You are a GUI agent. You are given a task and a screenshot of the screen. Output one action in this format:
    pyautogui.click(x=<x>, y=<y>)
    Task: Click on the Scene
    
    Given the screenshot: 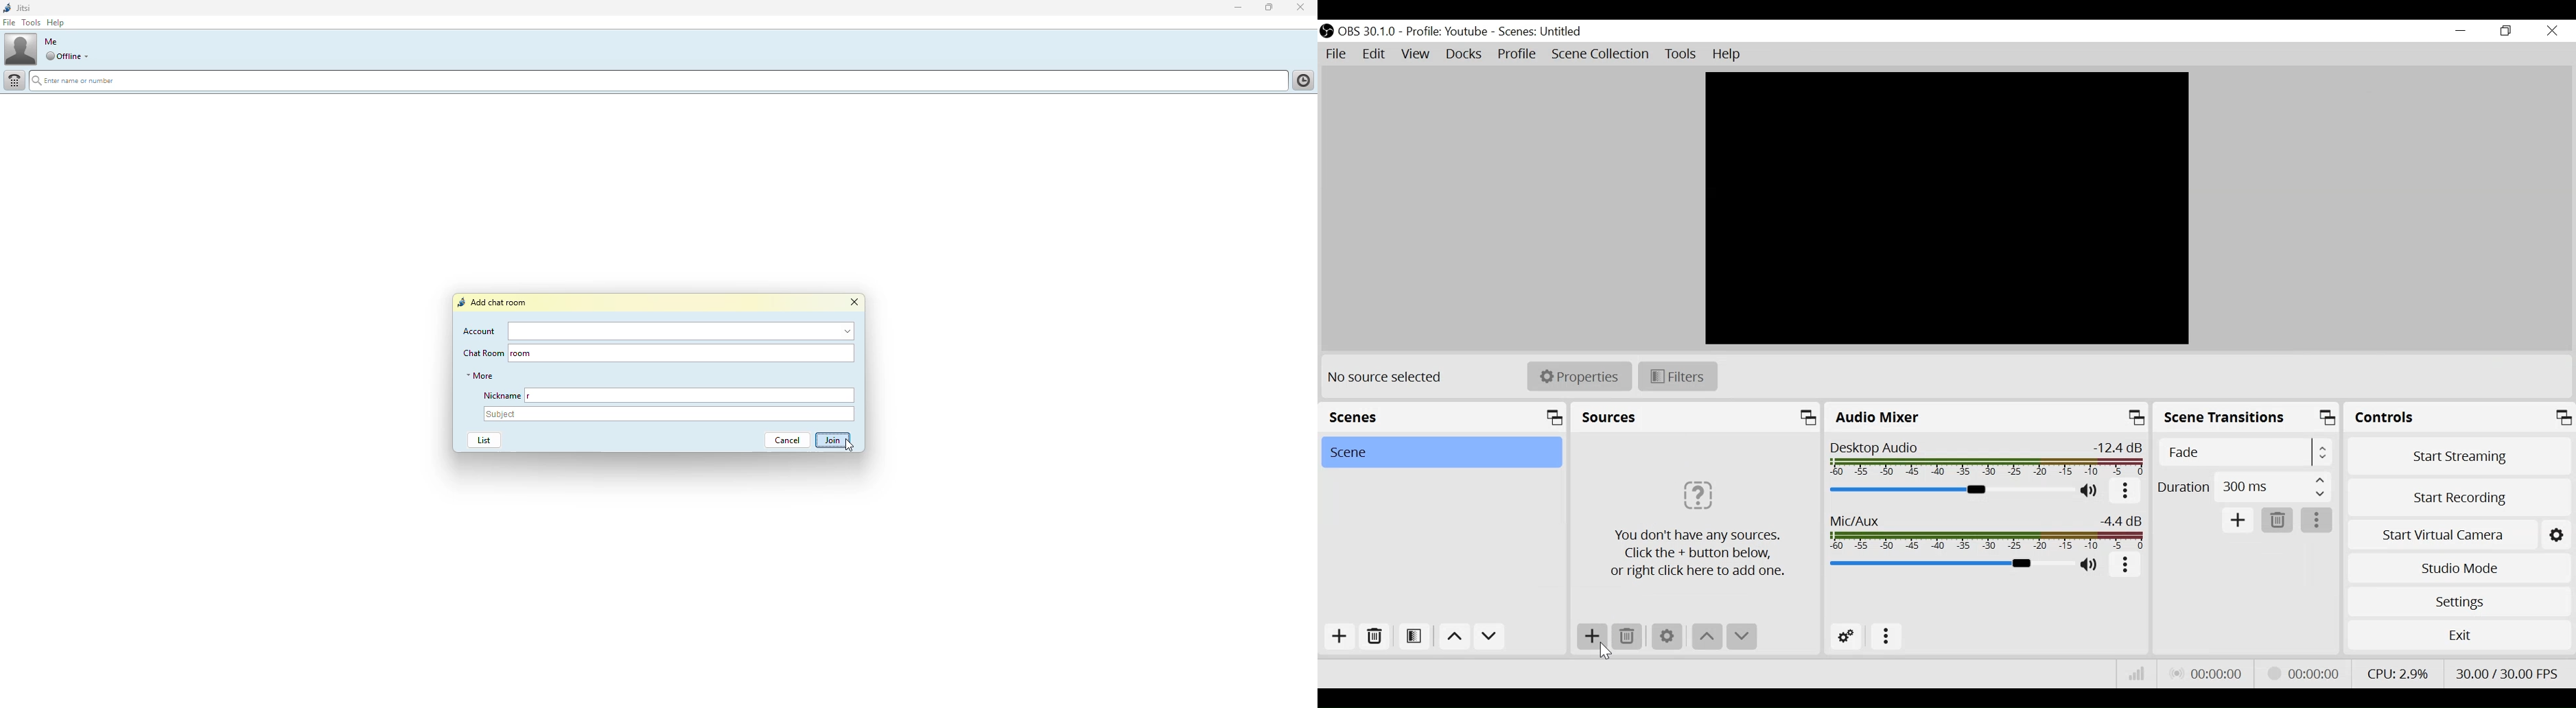 What is the action you would take?
    pyautogui.click(x=1440, y=452)
    